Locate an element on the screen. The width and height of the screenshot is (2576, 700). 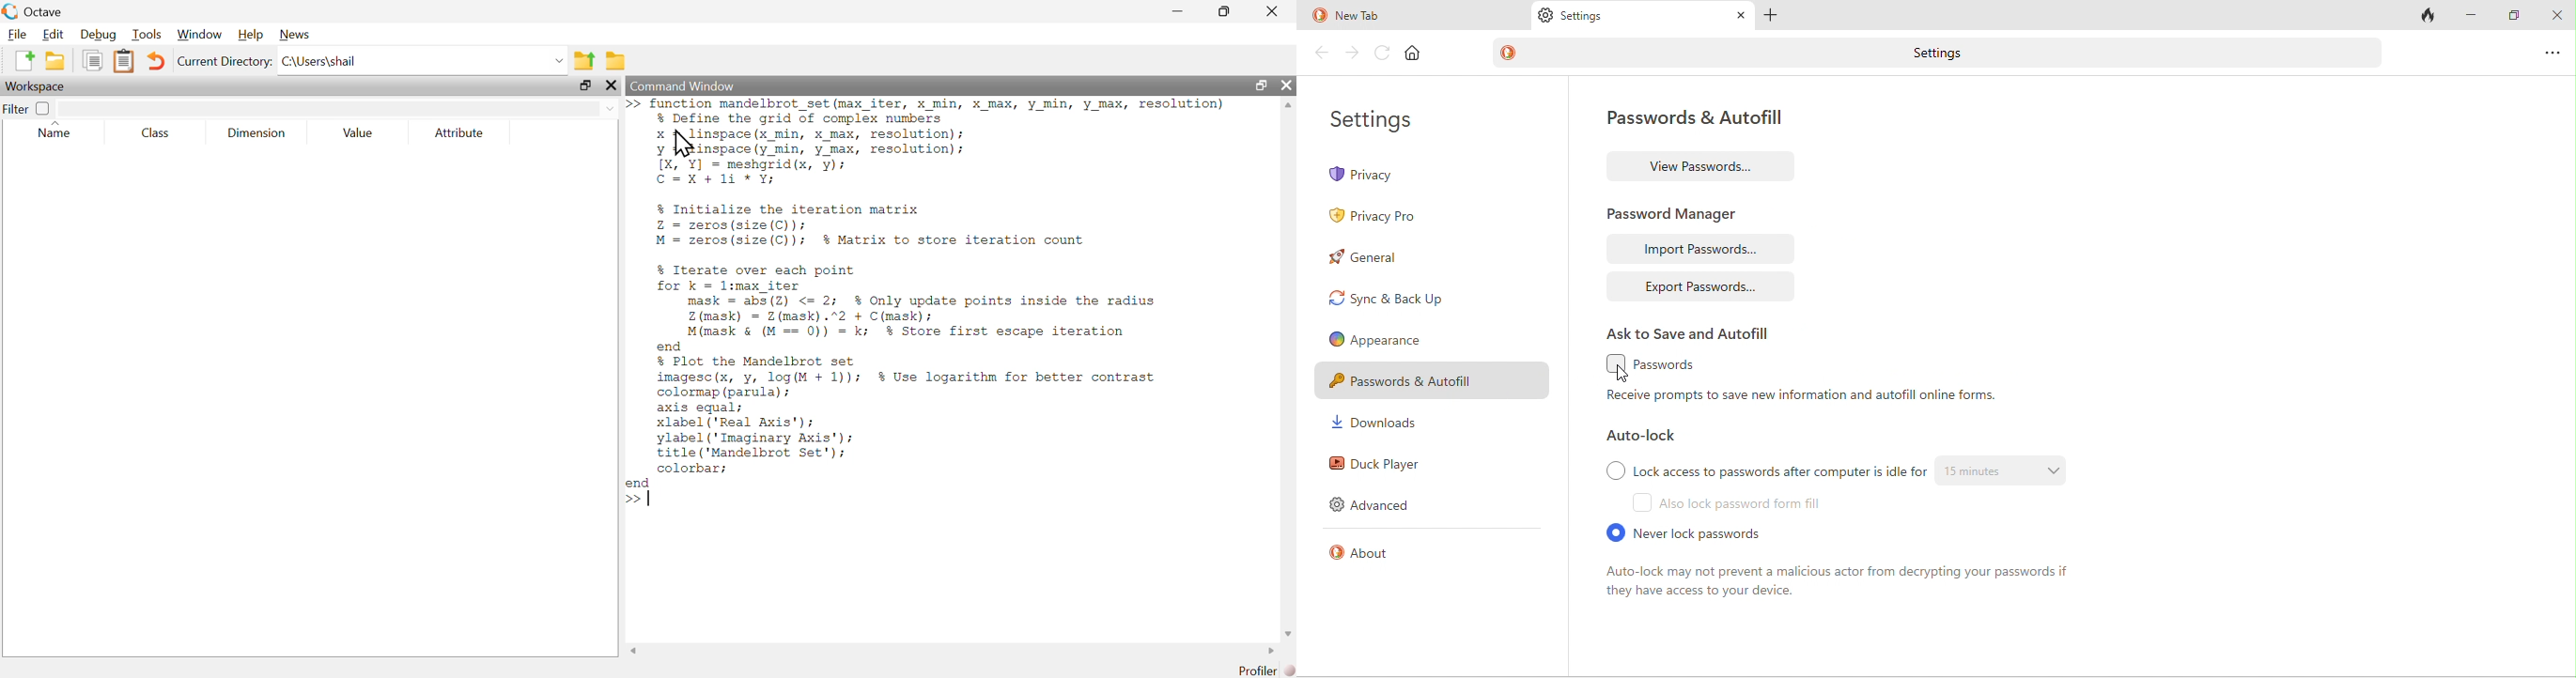
Profiler is located at coordinates (1255, 671).